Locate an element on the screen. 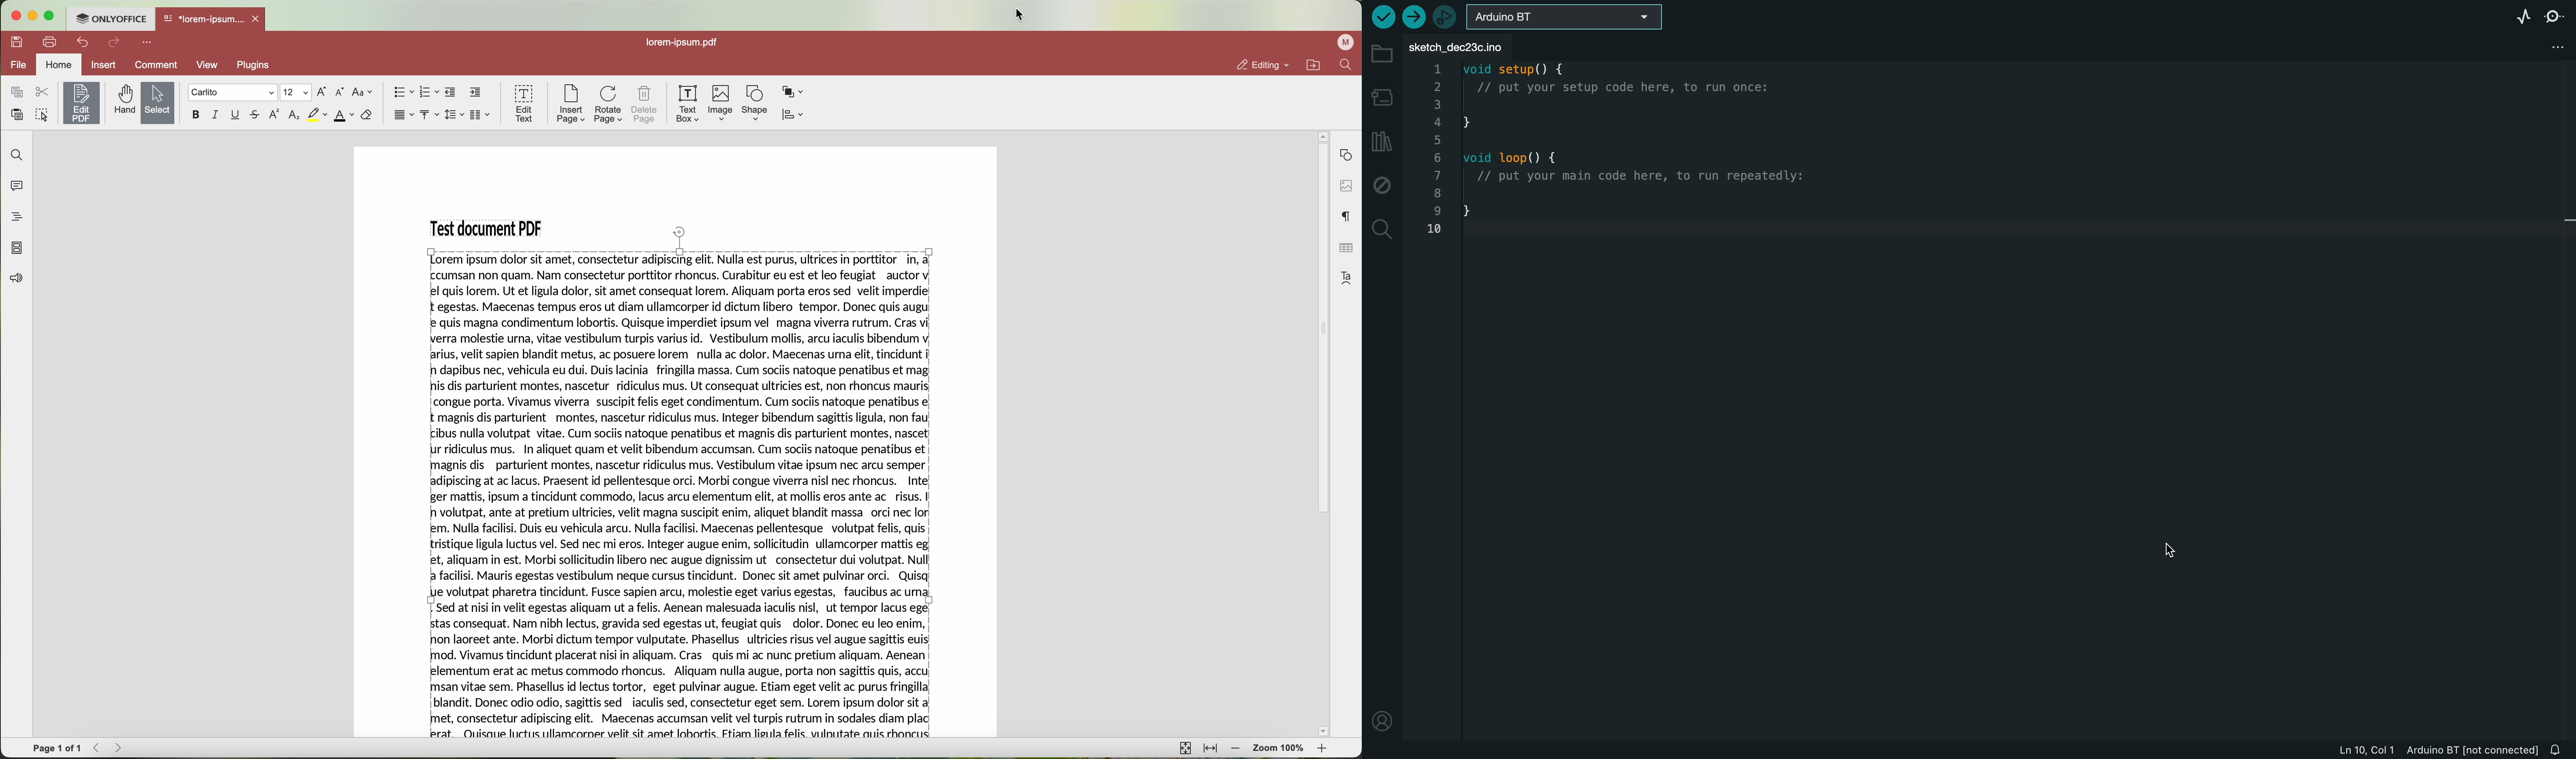  lorem.ipsum.pdf is located at coordinates (686, 43).